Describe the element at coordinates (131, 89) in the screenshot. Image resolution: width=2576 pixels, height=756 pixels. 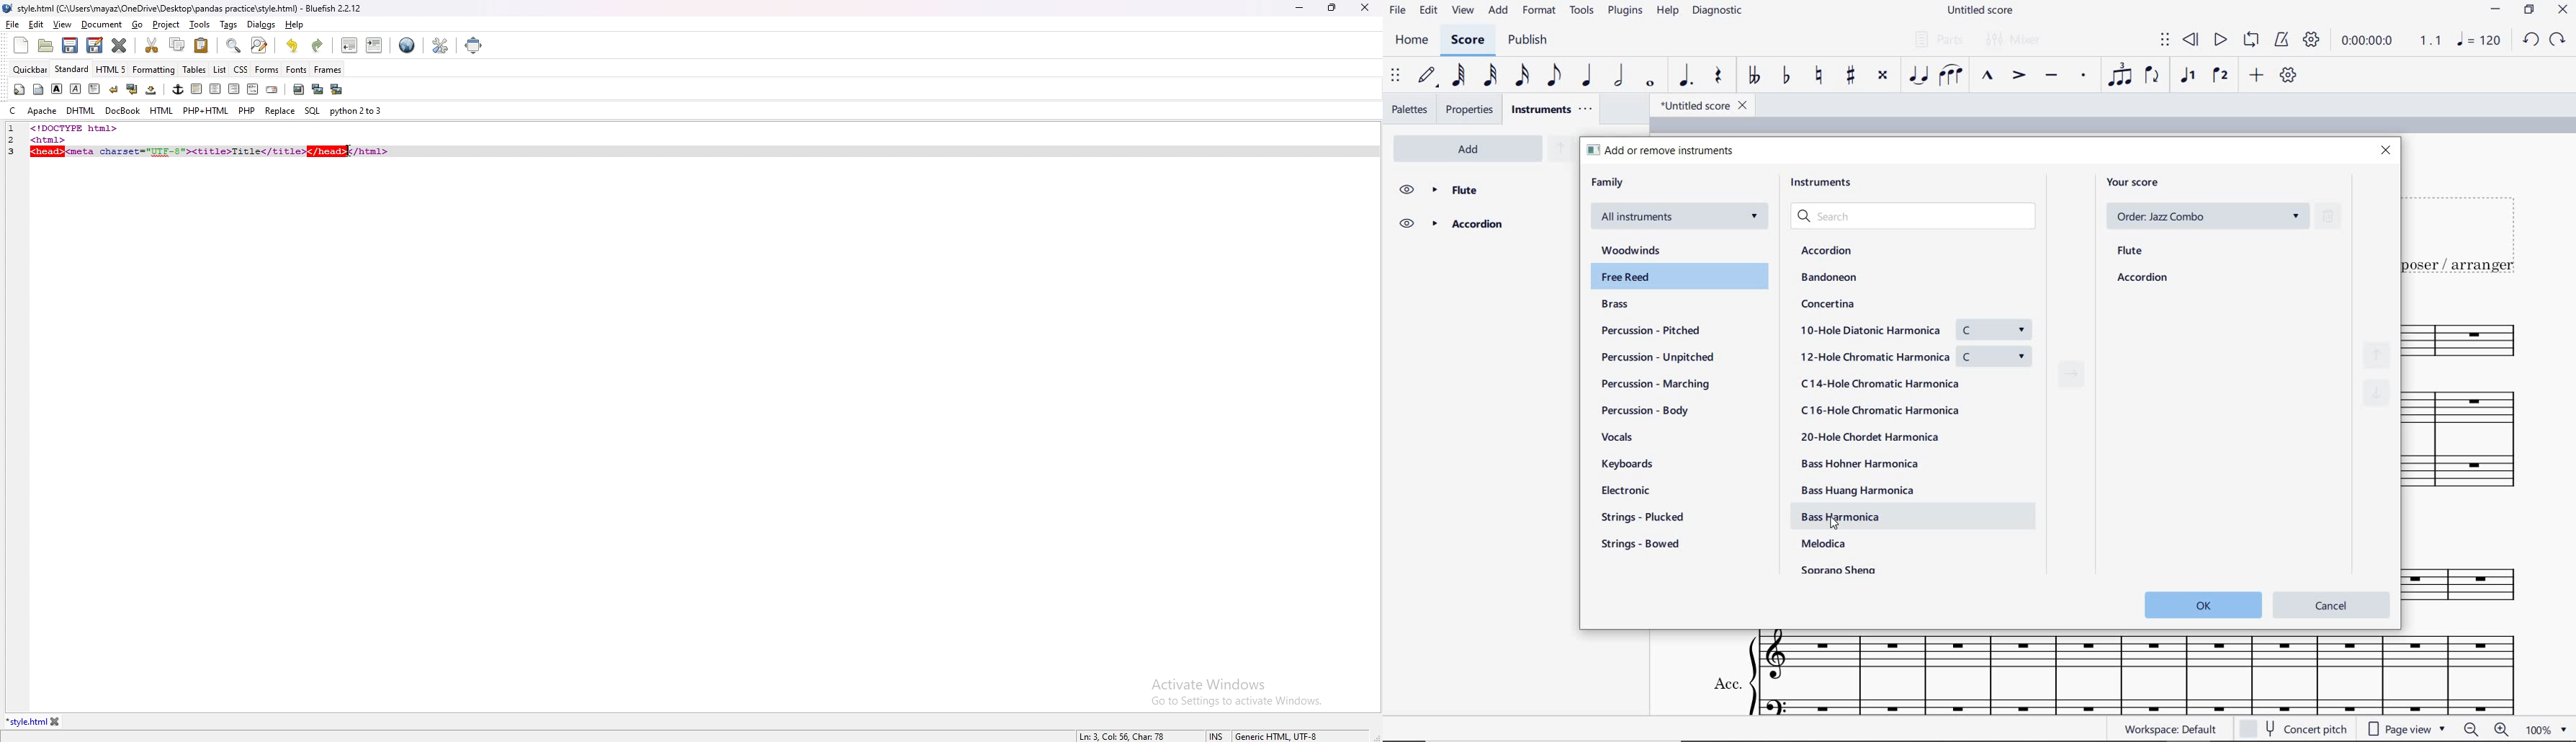
I see `break and clear` at that location.